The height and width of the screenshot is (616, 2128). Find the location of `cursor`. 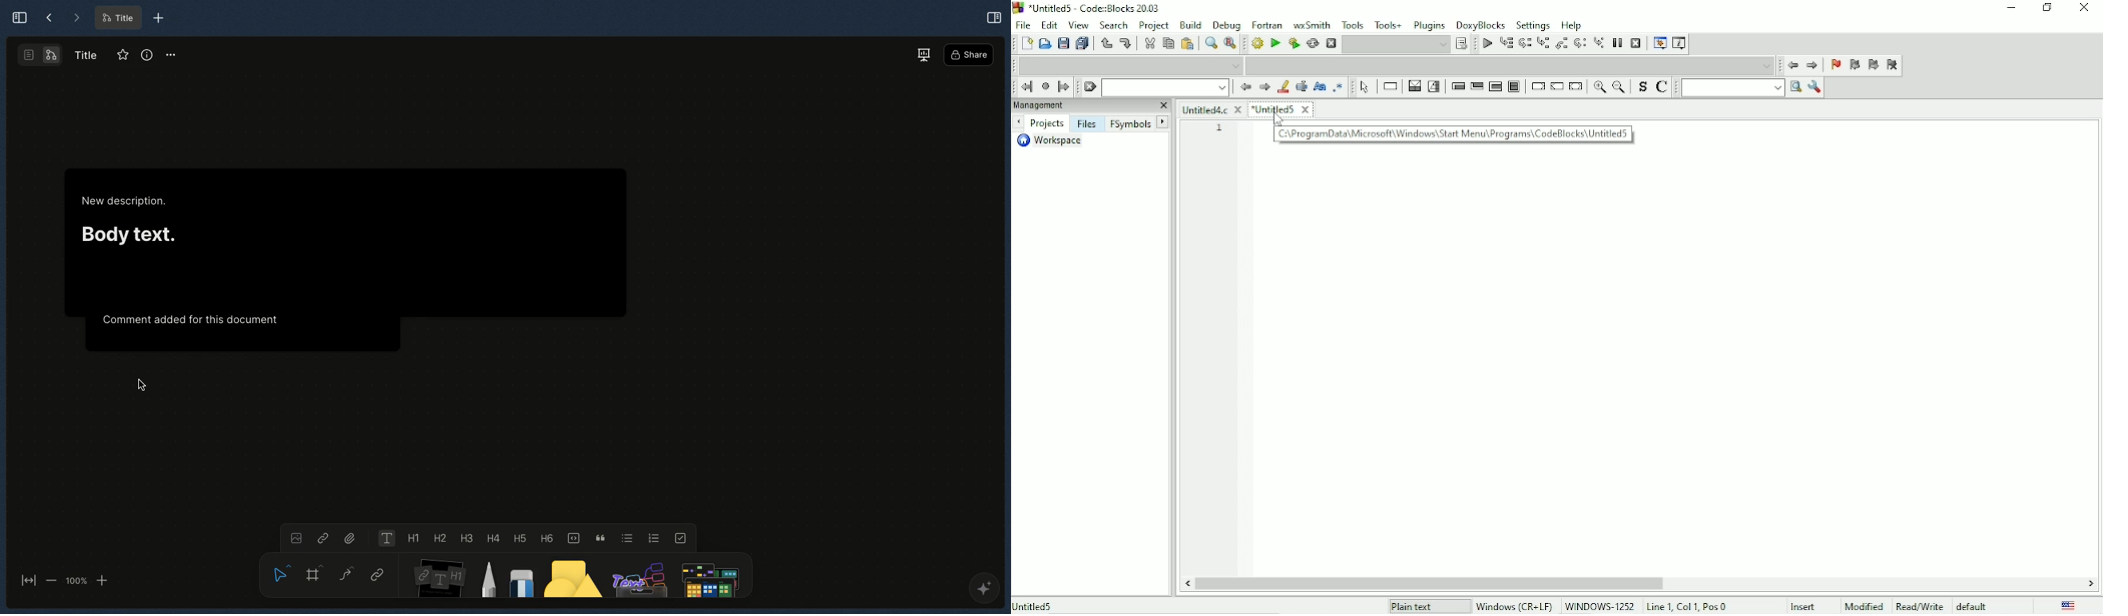

cursor is located at coordinates (143, 386).